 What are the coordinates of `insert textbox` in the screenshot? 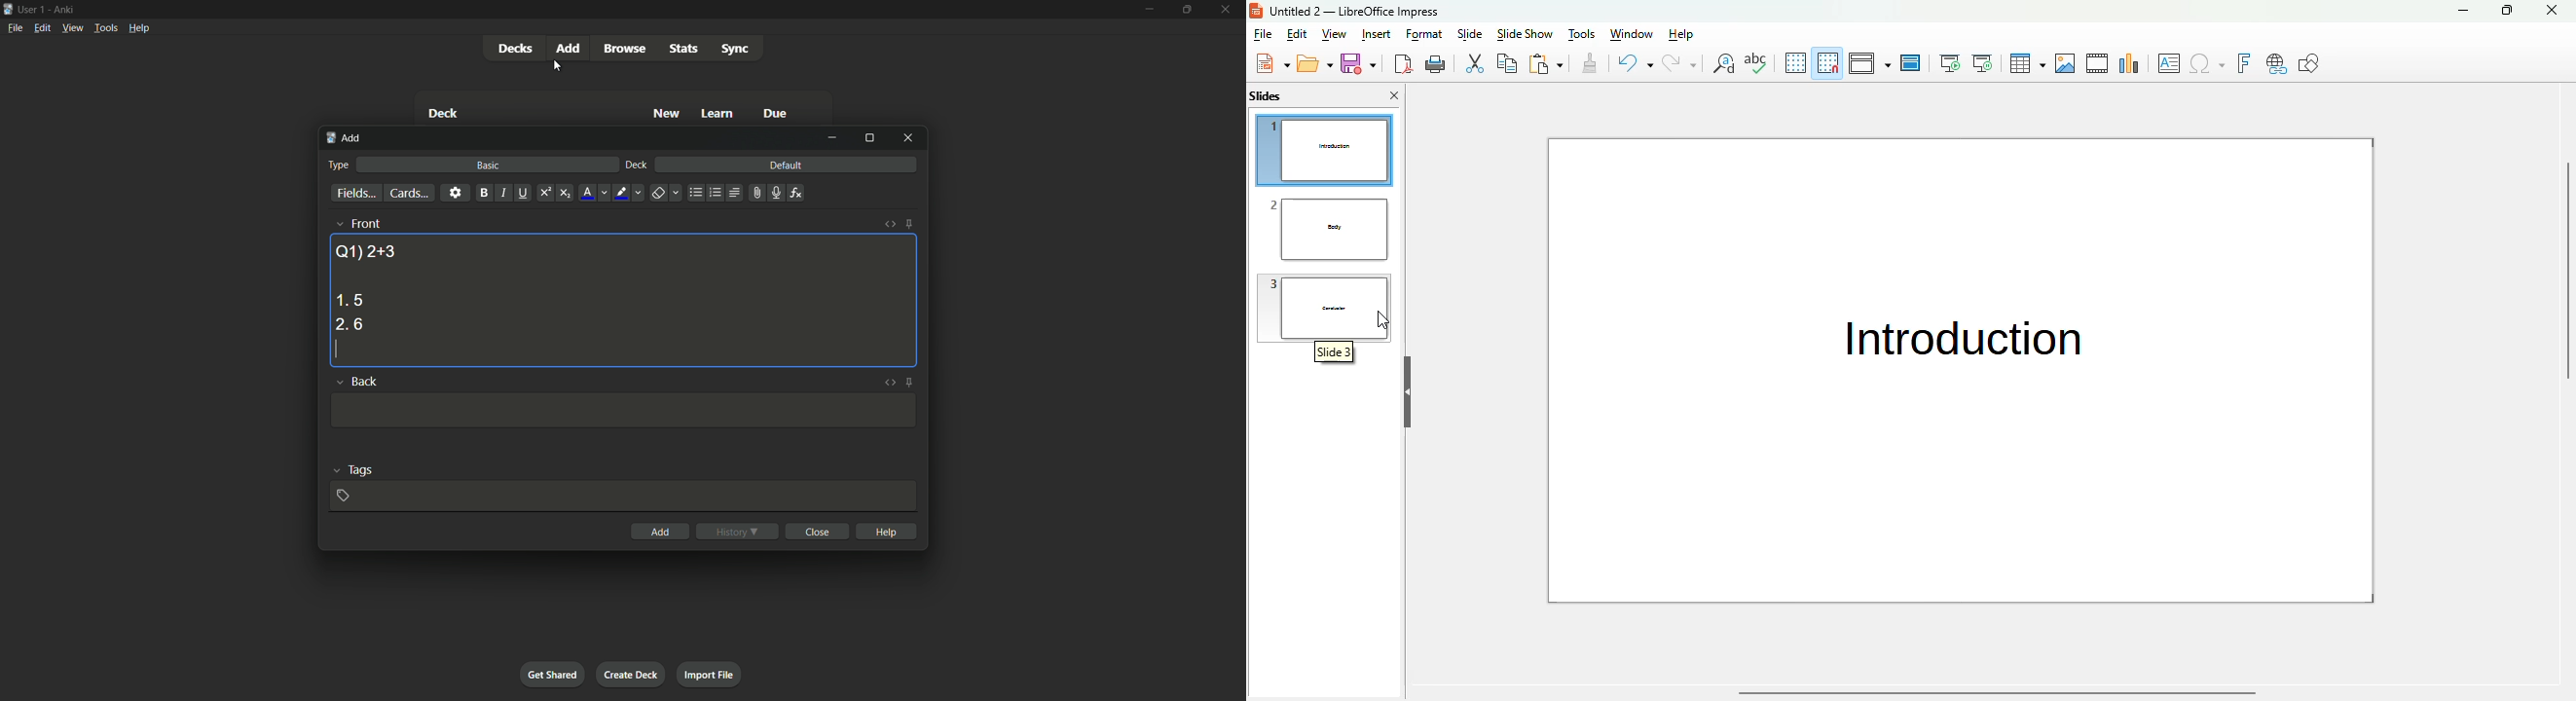 It's located at (2170, 63).